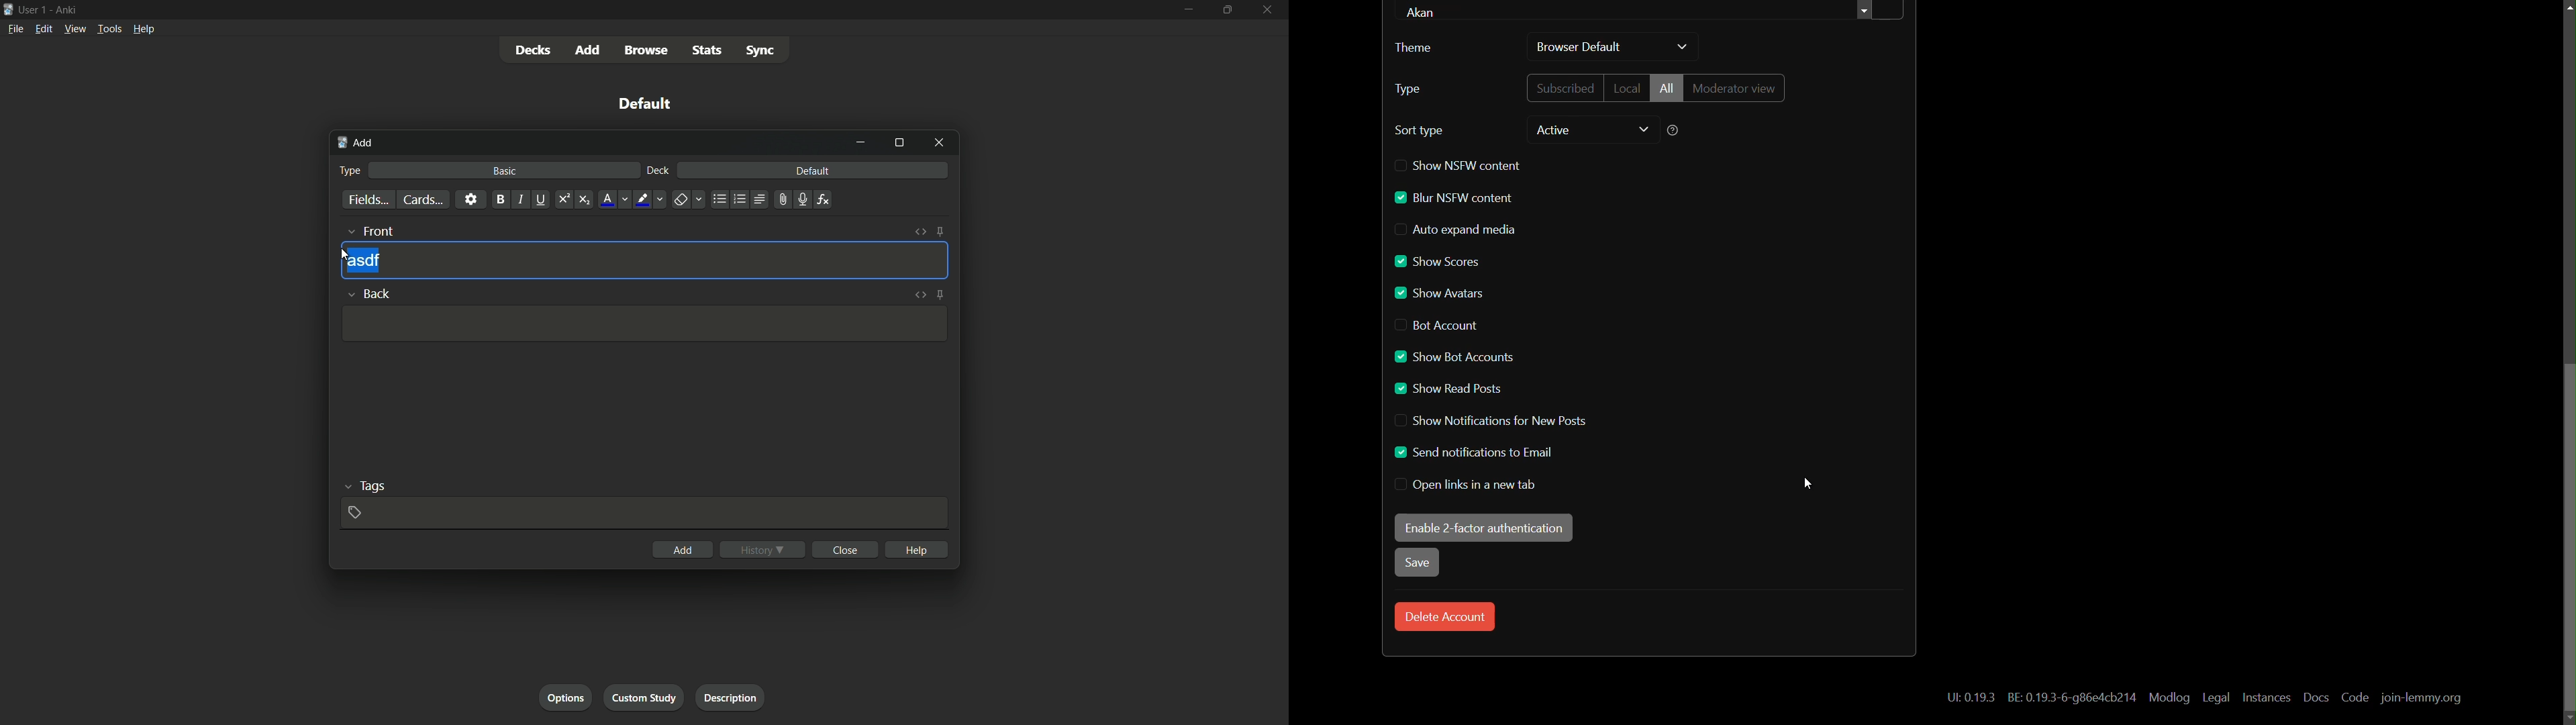 The width and height of the screenshot is (2576, 728). I want to click on alignment, so click(760, 199).